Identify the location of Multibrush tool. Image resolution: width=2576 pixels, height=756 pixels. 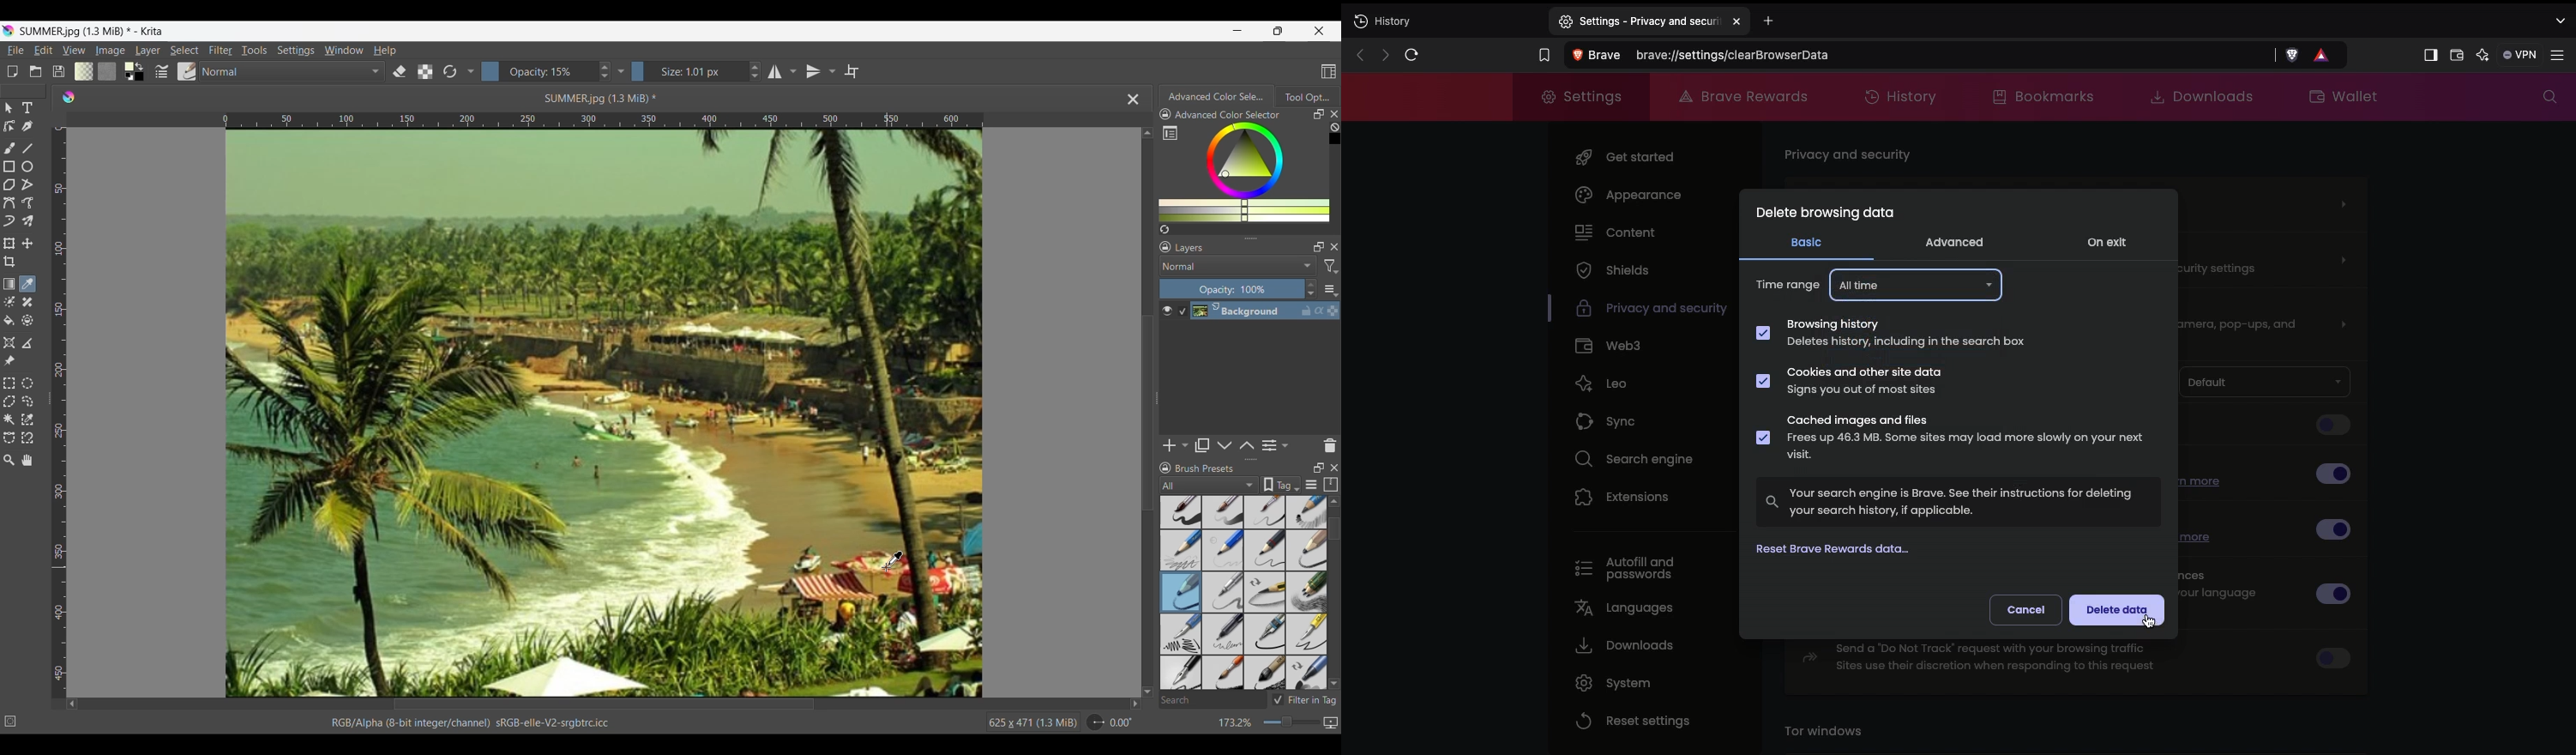
(27, 222).